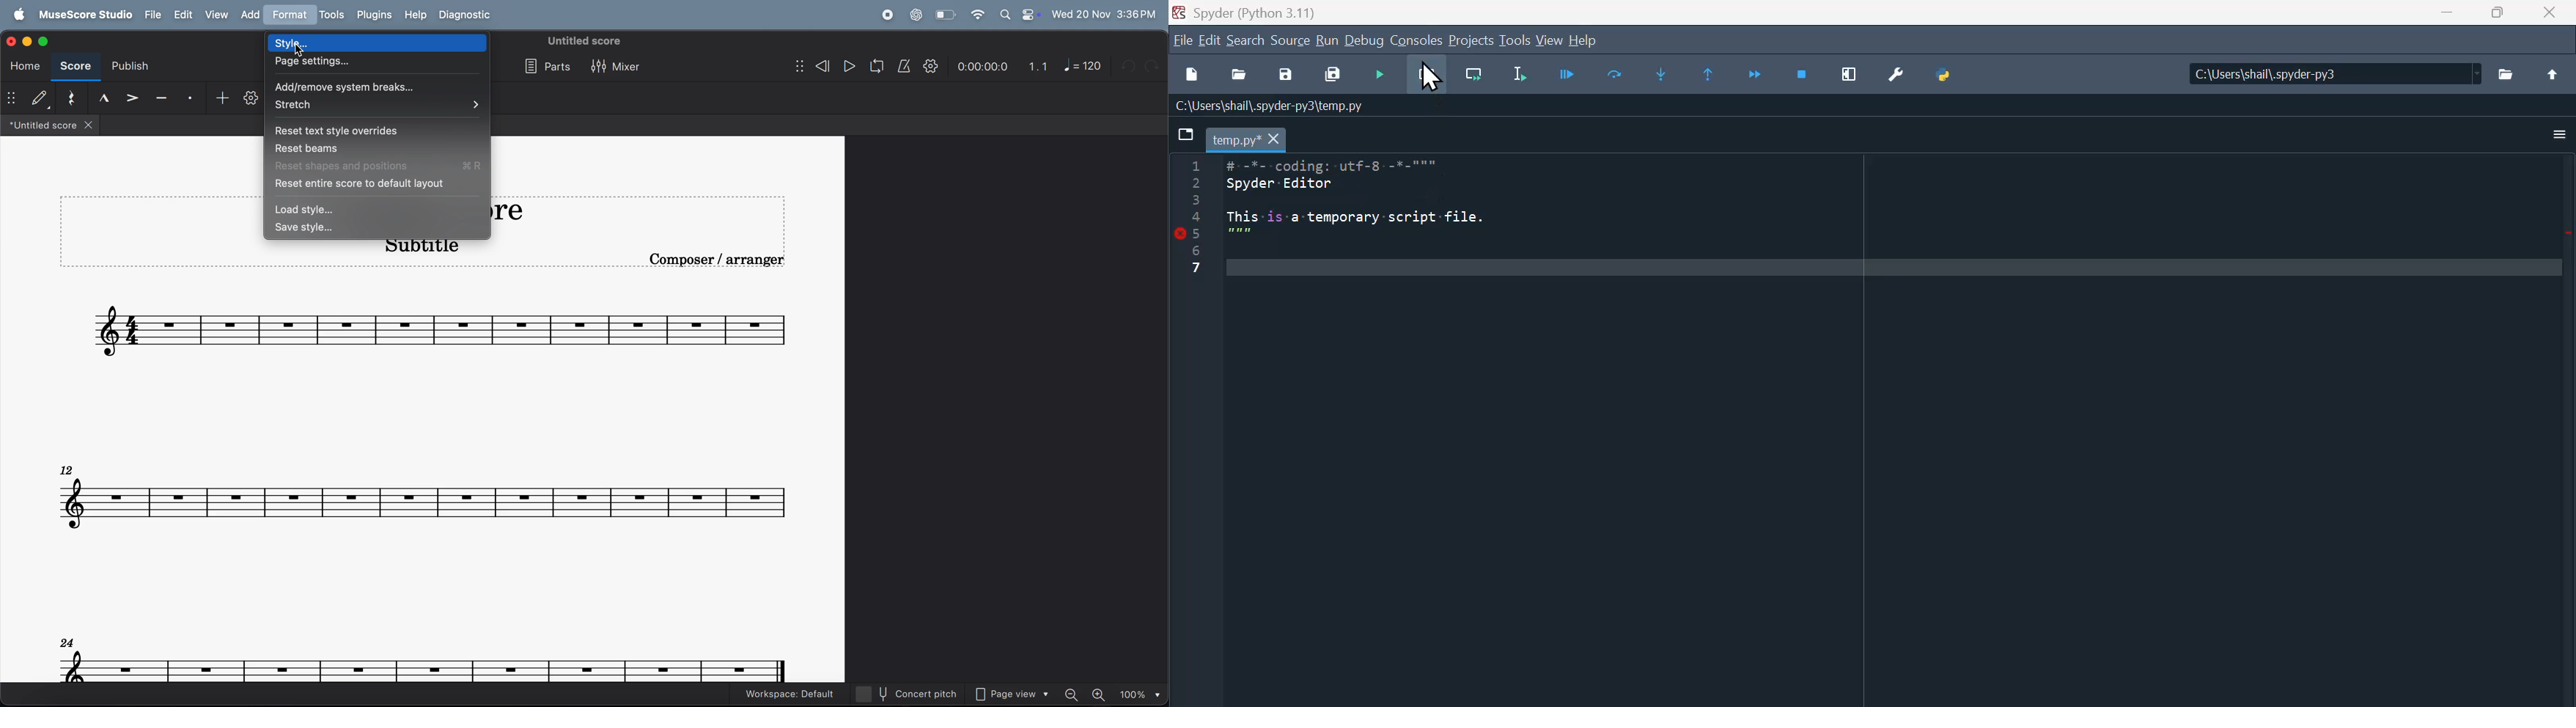 This screenshot has height=728, width=2576. Describe the element at coordinates (151, 15) in the screenshot. I see `file` at that location.